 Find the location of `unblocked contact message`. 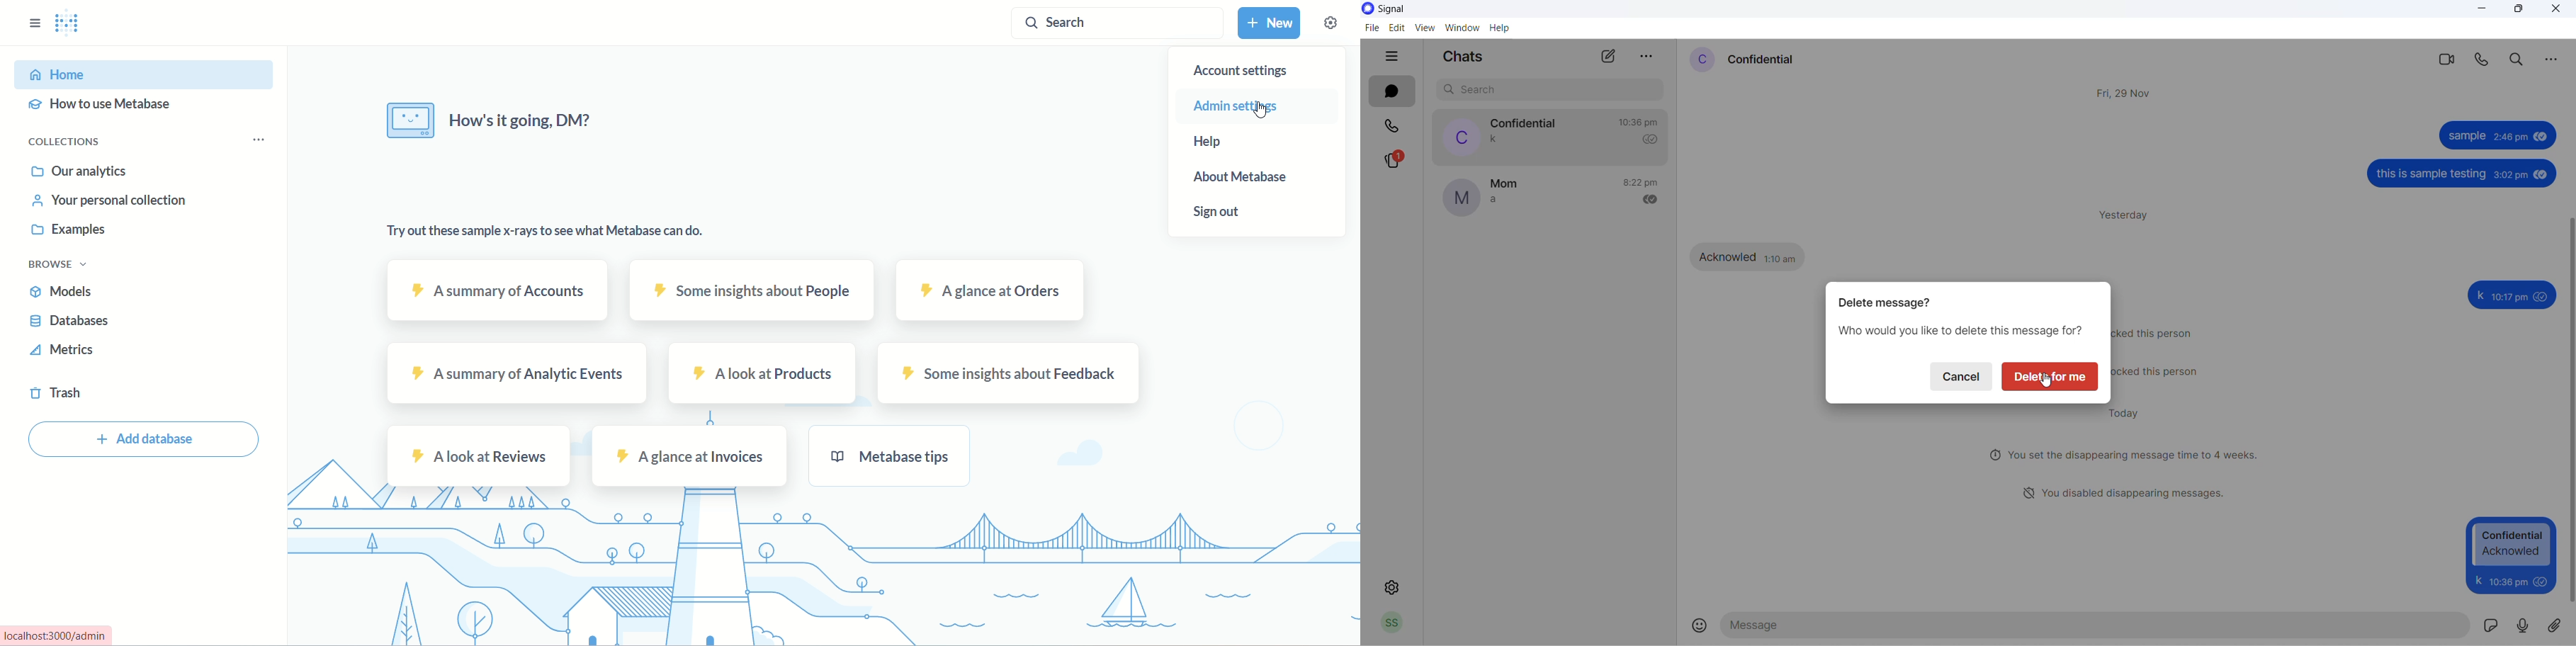

unblocked contact message is located at coordinates (2163, 372).